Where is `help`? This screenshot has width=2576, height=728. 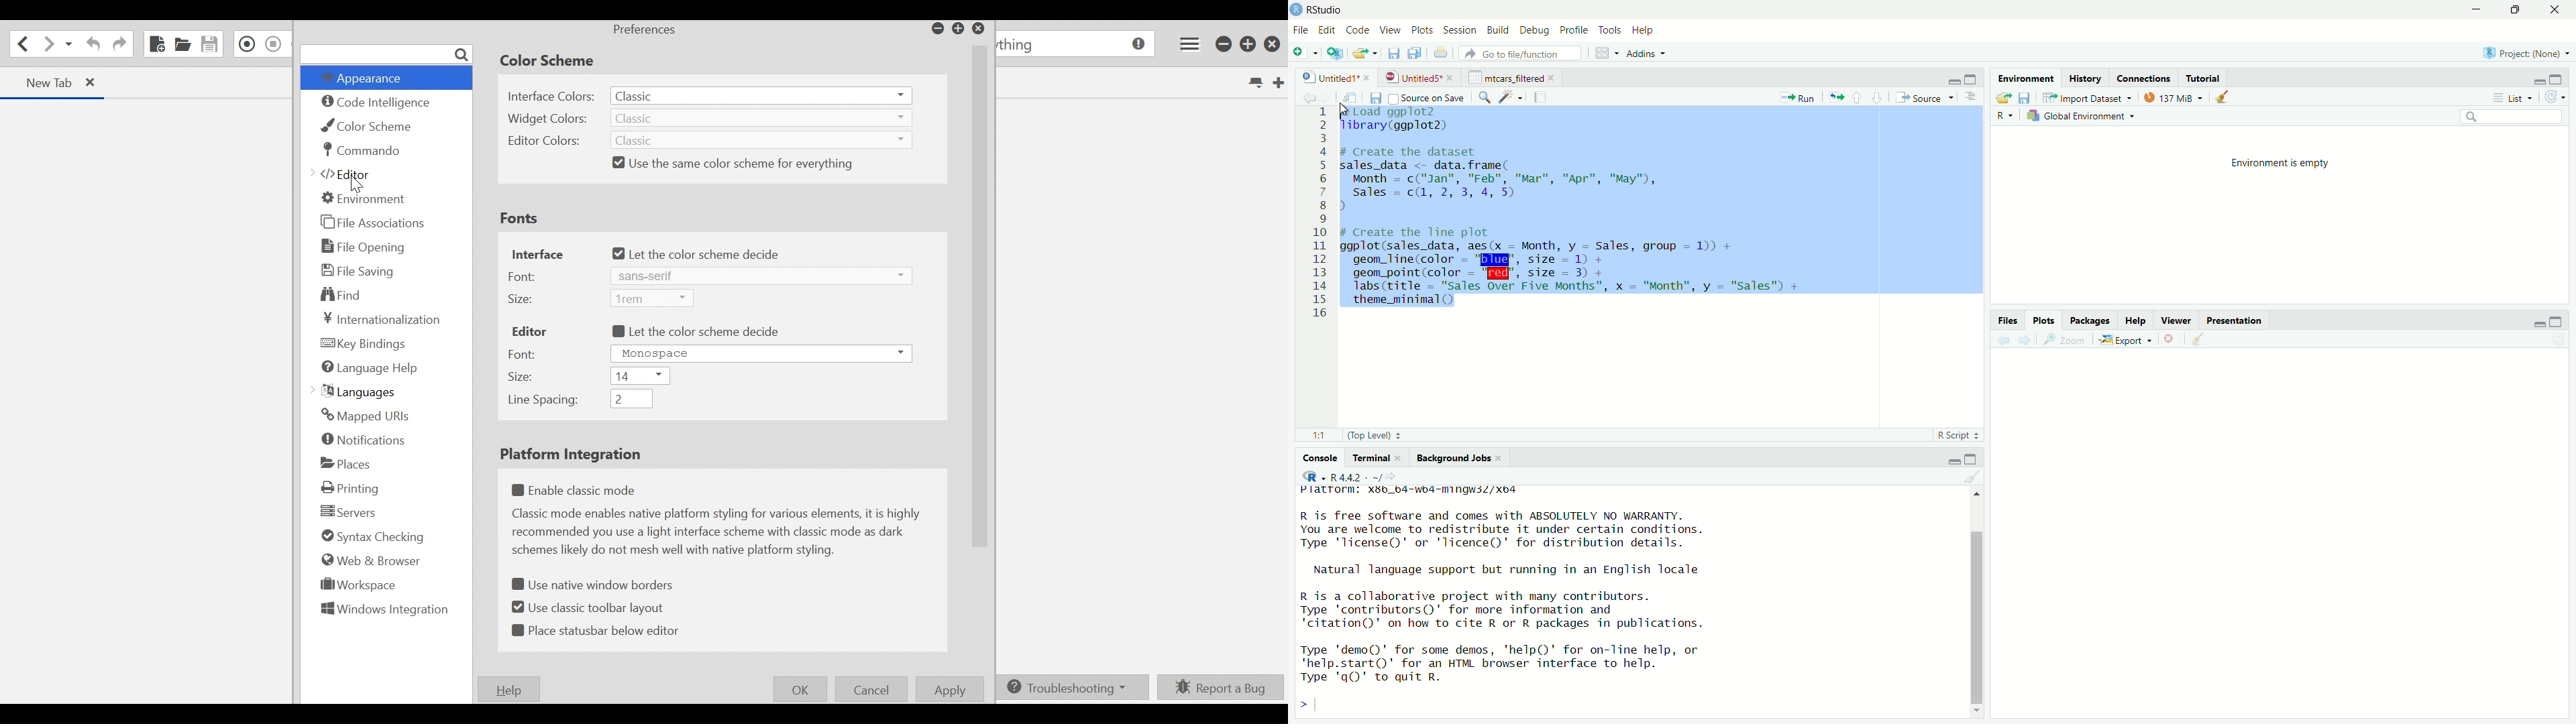 help is located at coordinates (1646, 32).